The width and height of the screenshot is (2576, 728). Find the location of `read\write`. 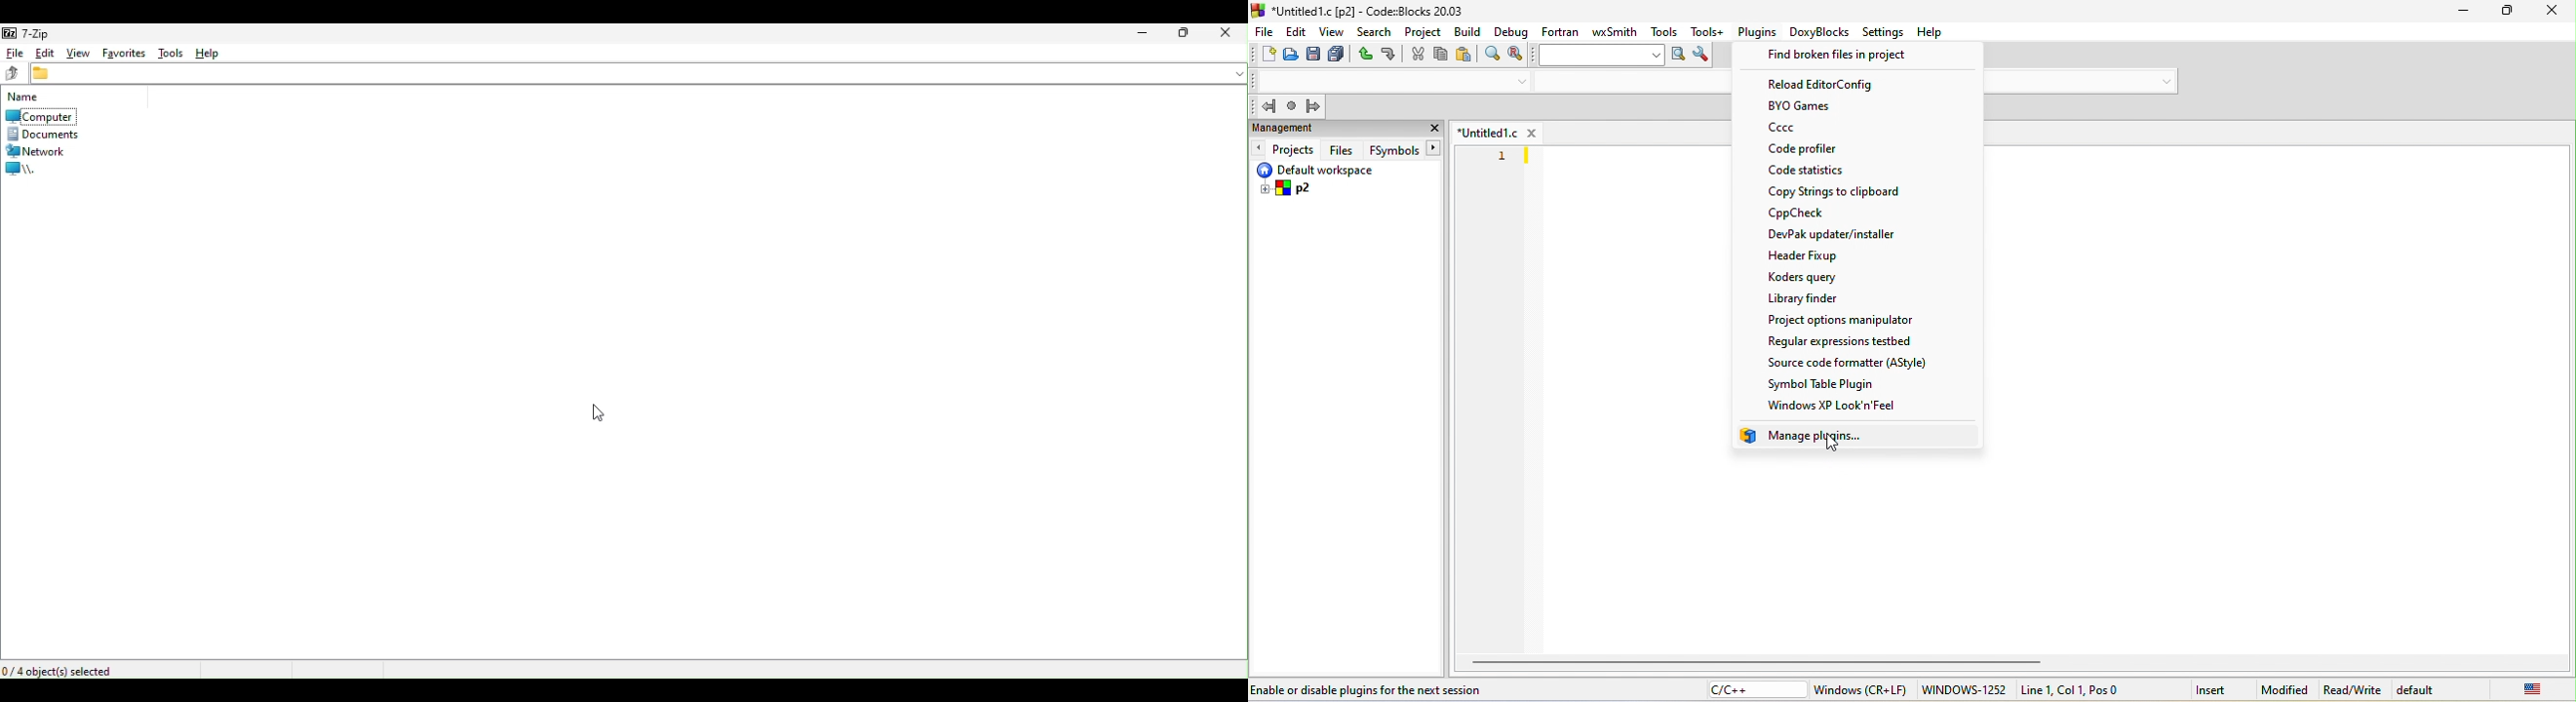

read\write is located at coordinates (2355, 690).